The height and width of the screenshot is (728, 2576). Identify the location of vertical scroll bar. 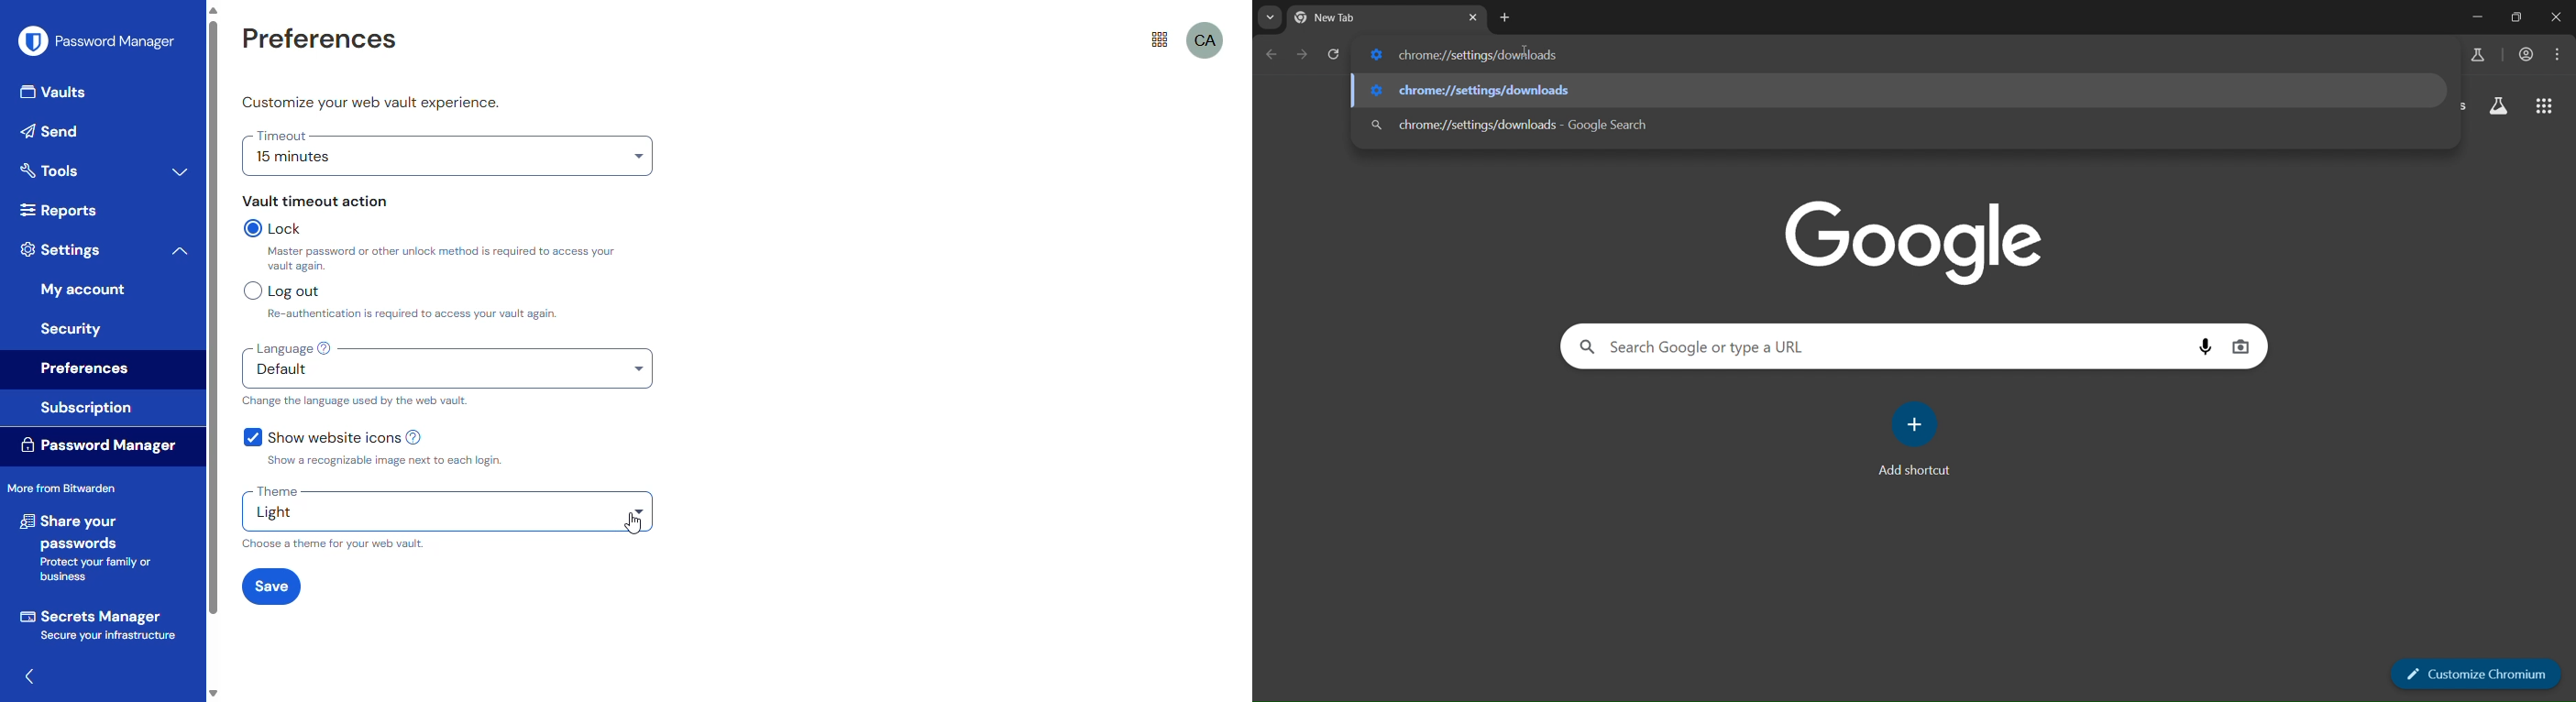
(213, 317).